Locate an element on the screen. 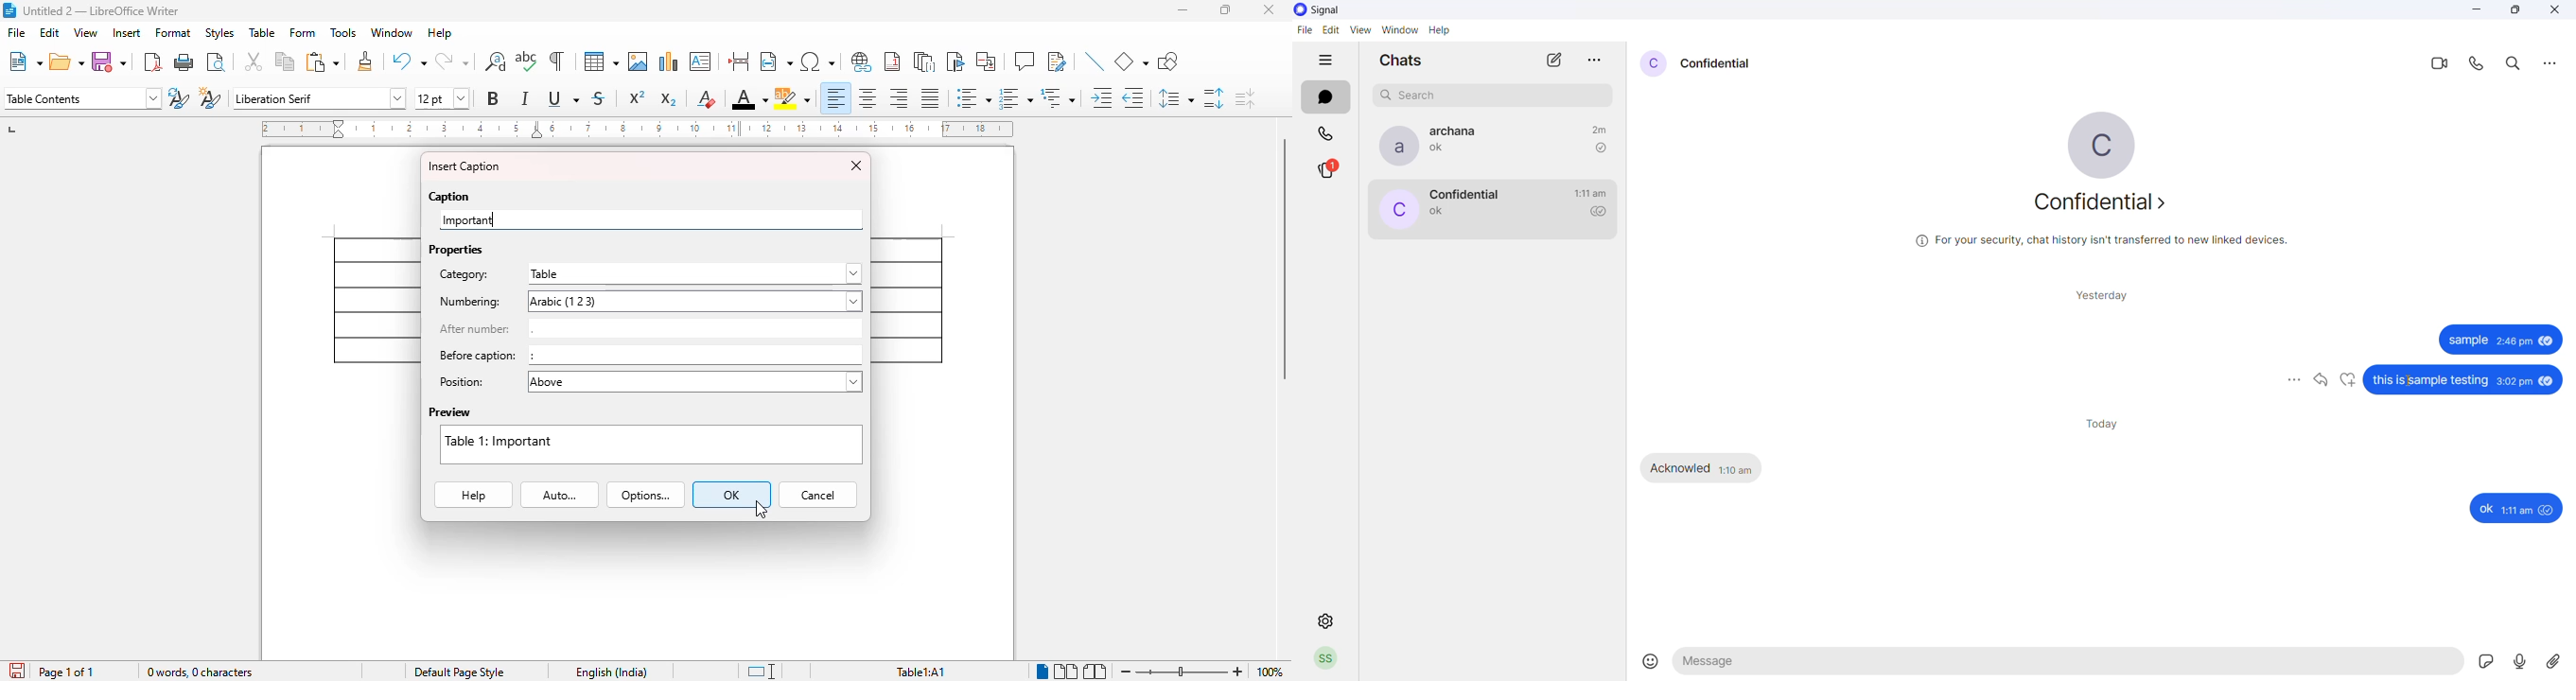  set line spacing is located at coordinates (1176, 97).